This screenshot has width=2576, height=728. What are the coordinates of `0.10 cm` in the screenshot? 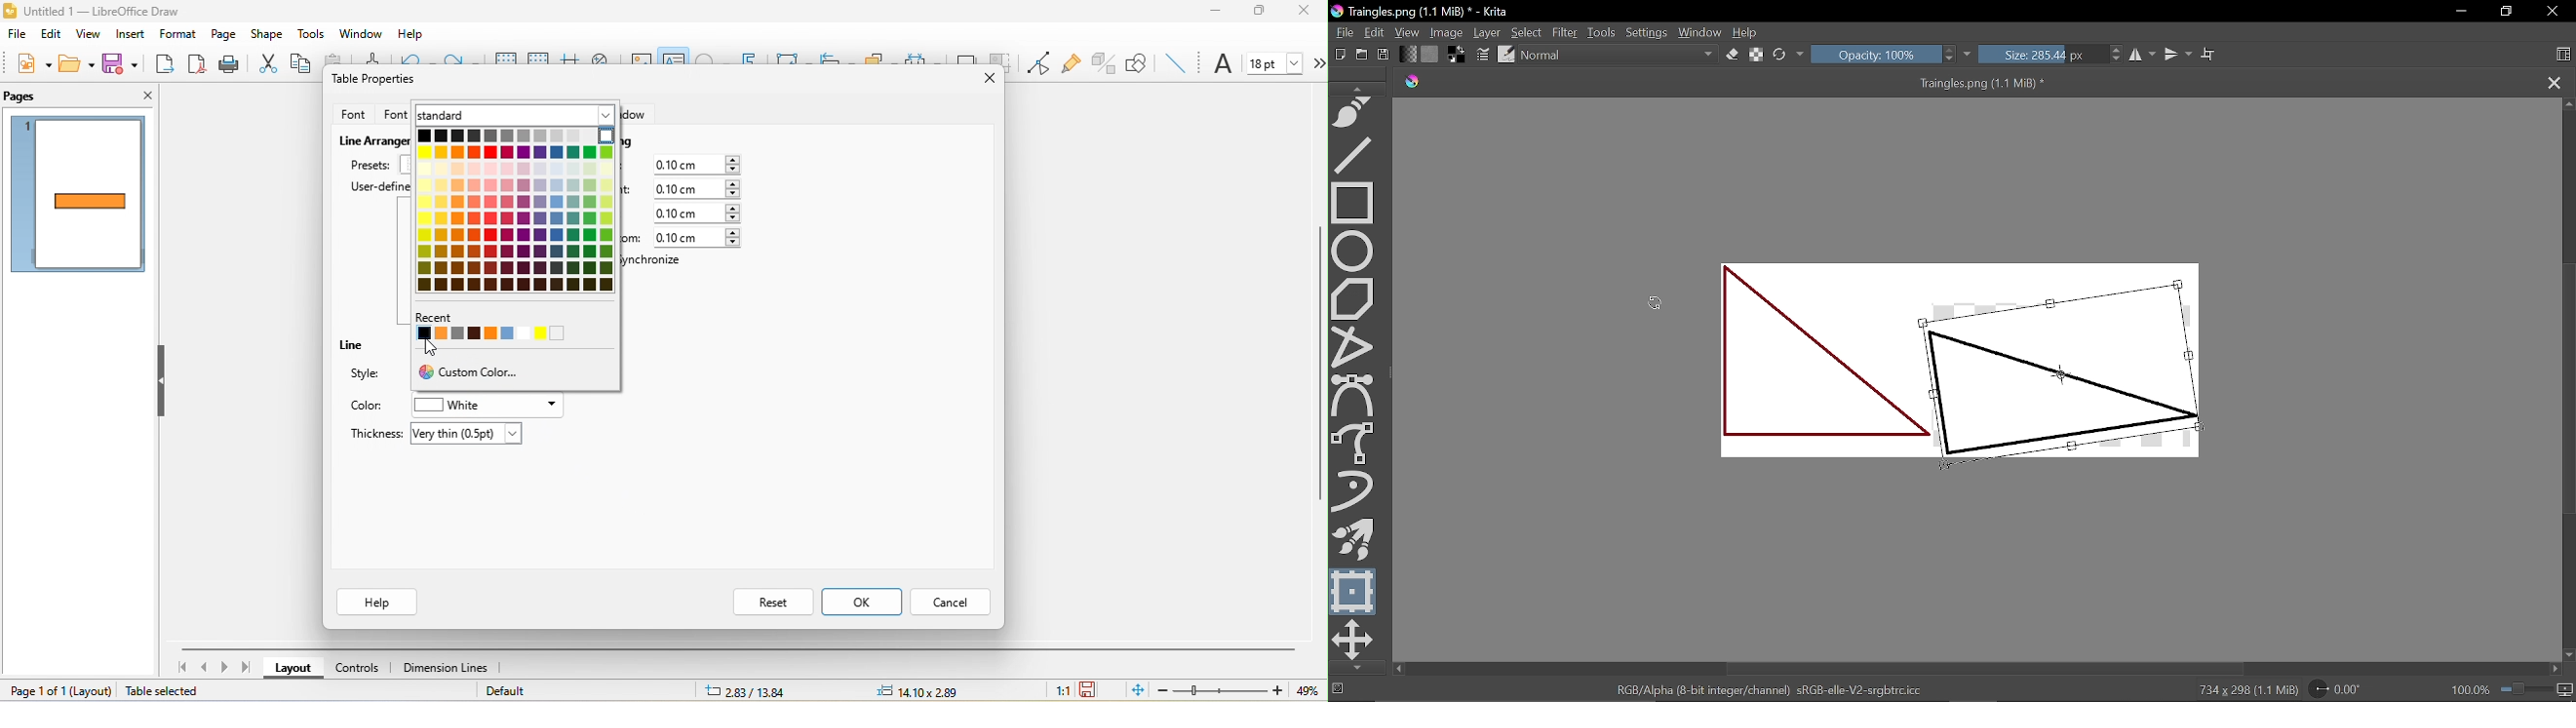 It's located at (695, 190).